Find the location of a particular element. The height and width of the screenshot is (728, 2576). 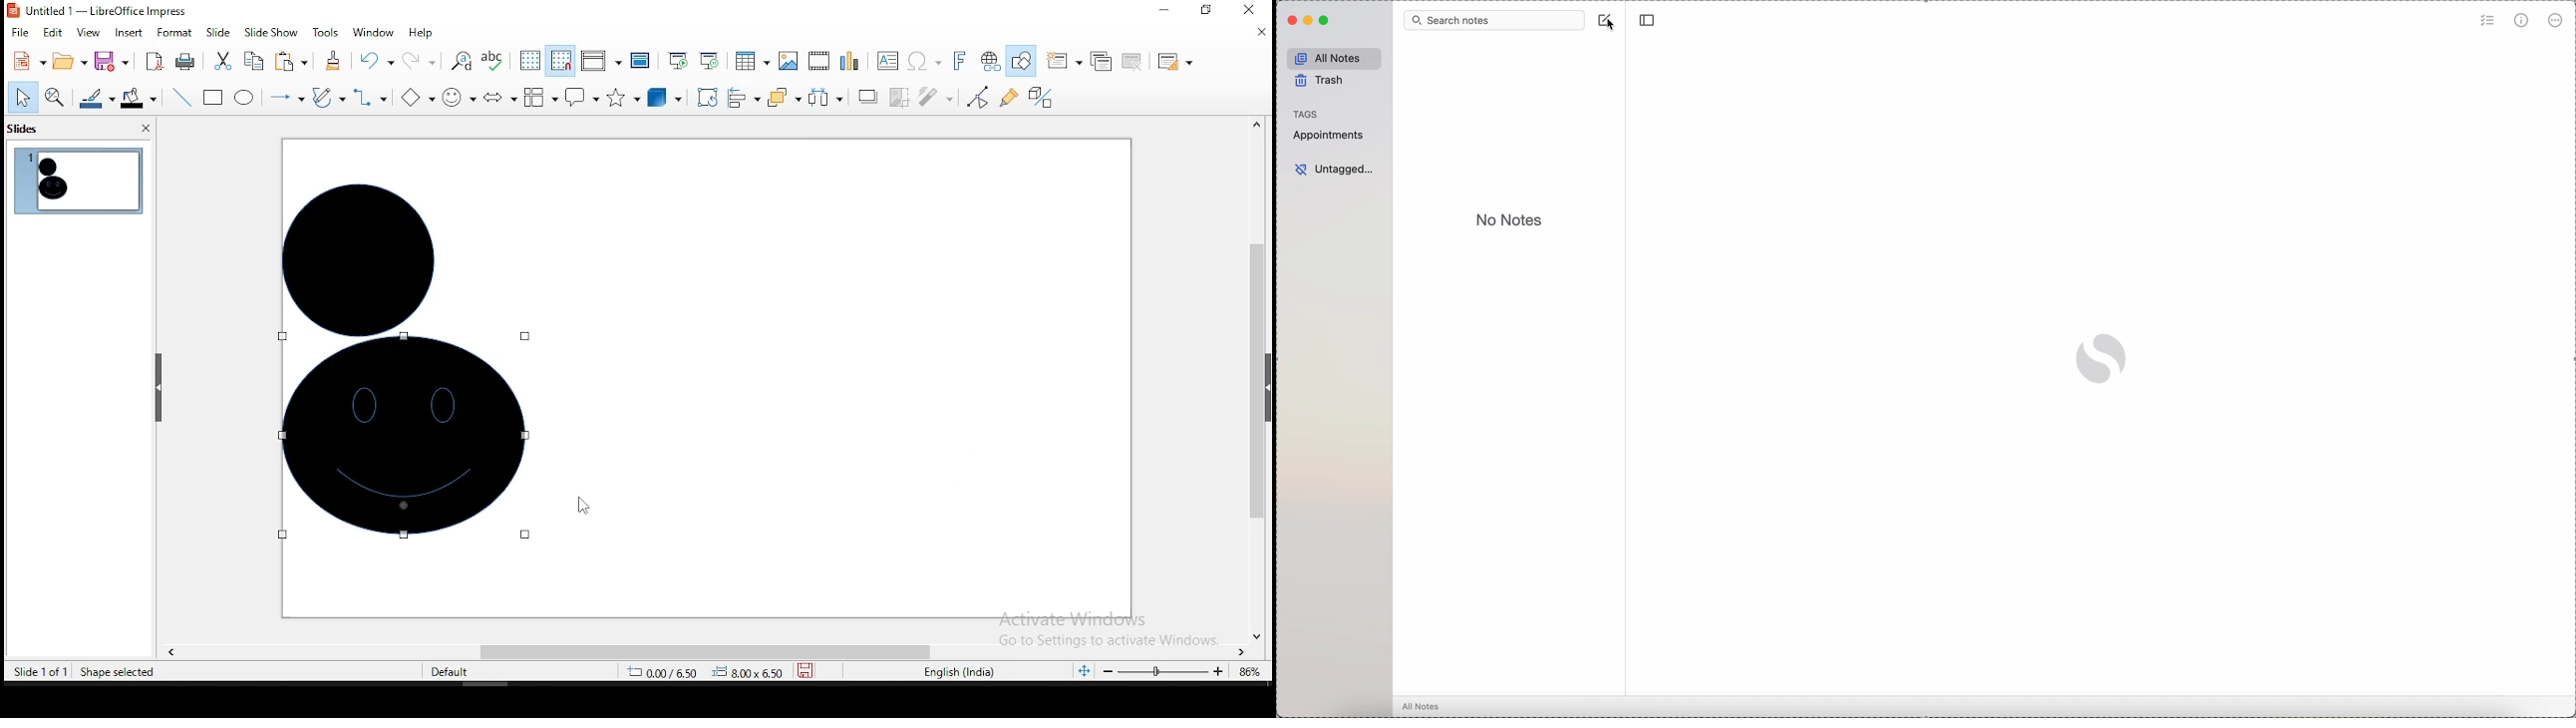

display grid is located at coordinates (530, 62).